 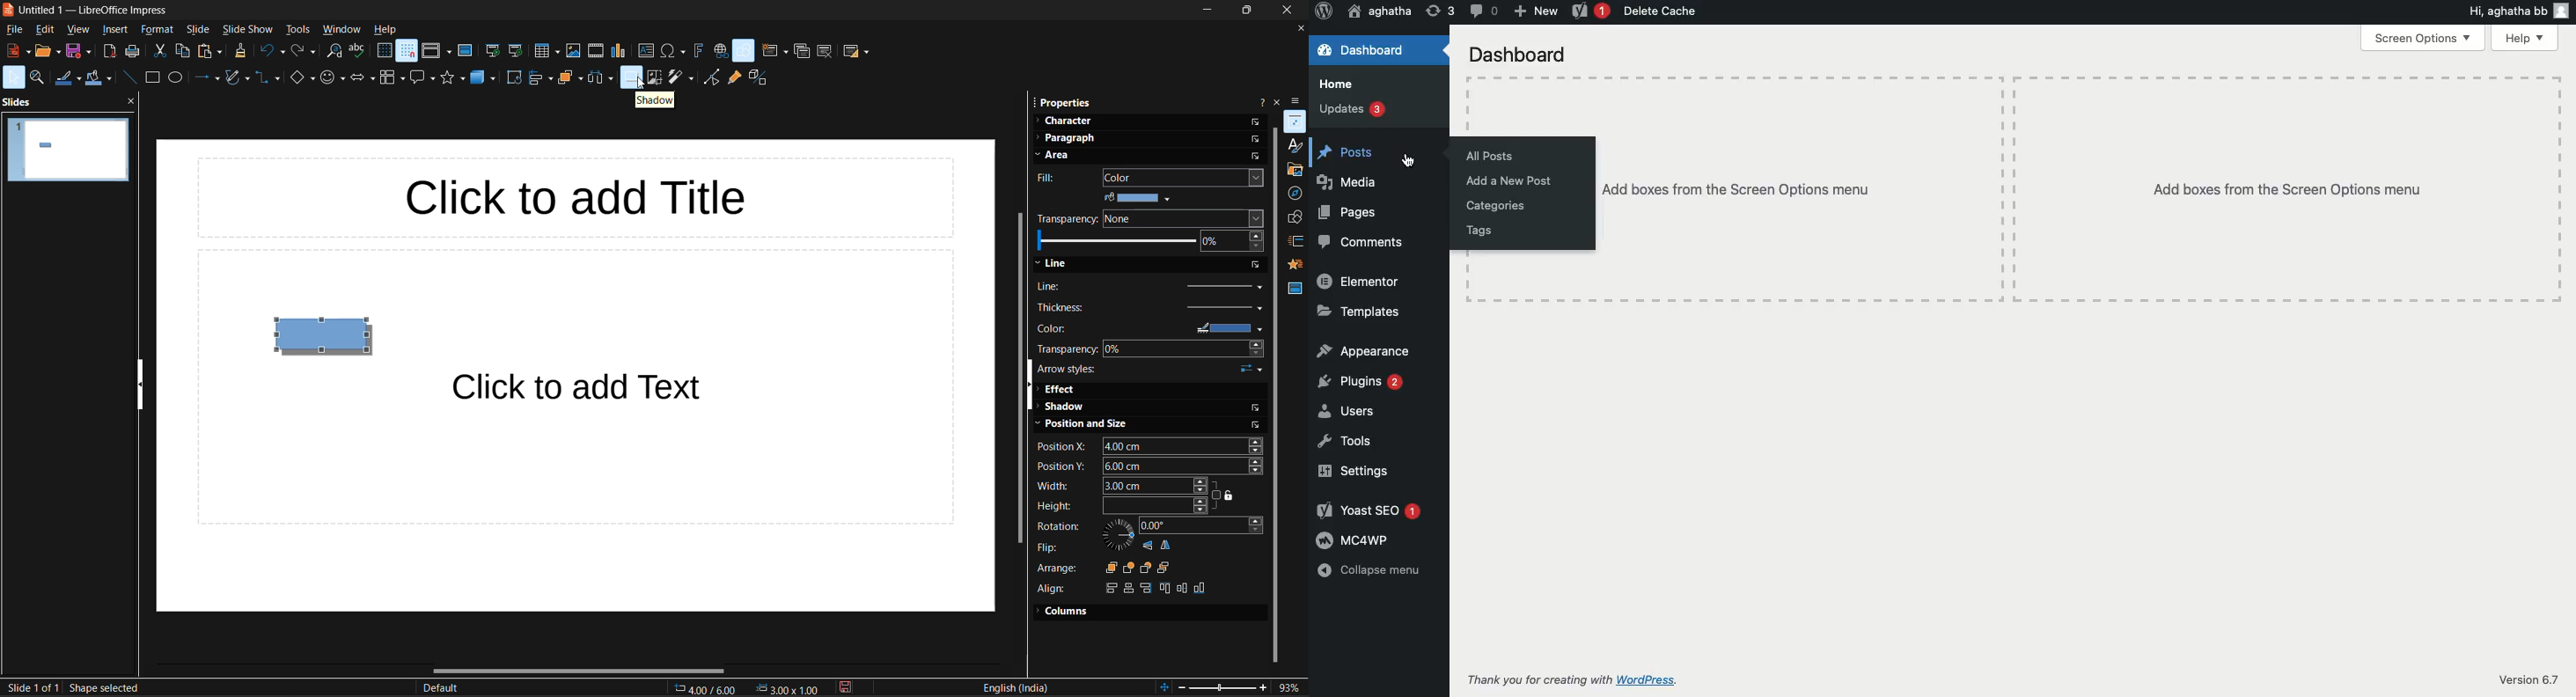 What do you see at coordinates (1258, 140) in the screenshot?
I see `more options` at bounding box center [1258, 140].